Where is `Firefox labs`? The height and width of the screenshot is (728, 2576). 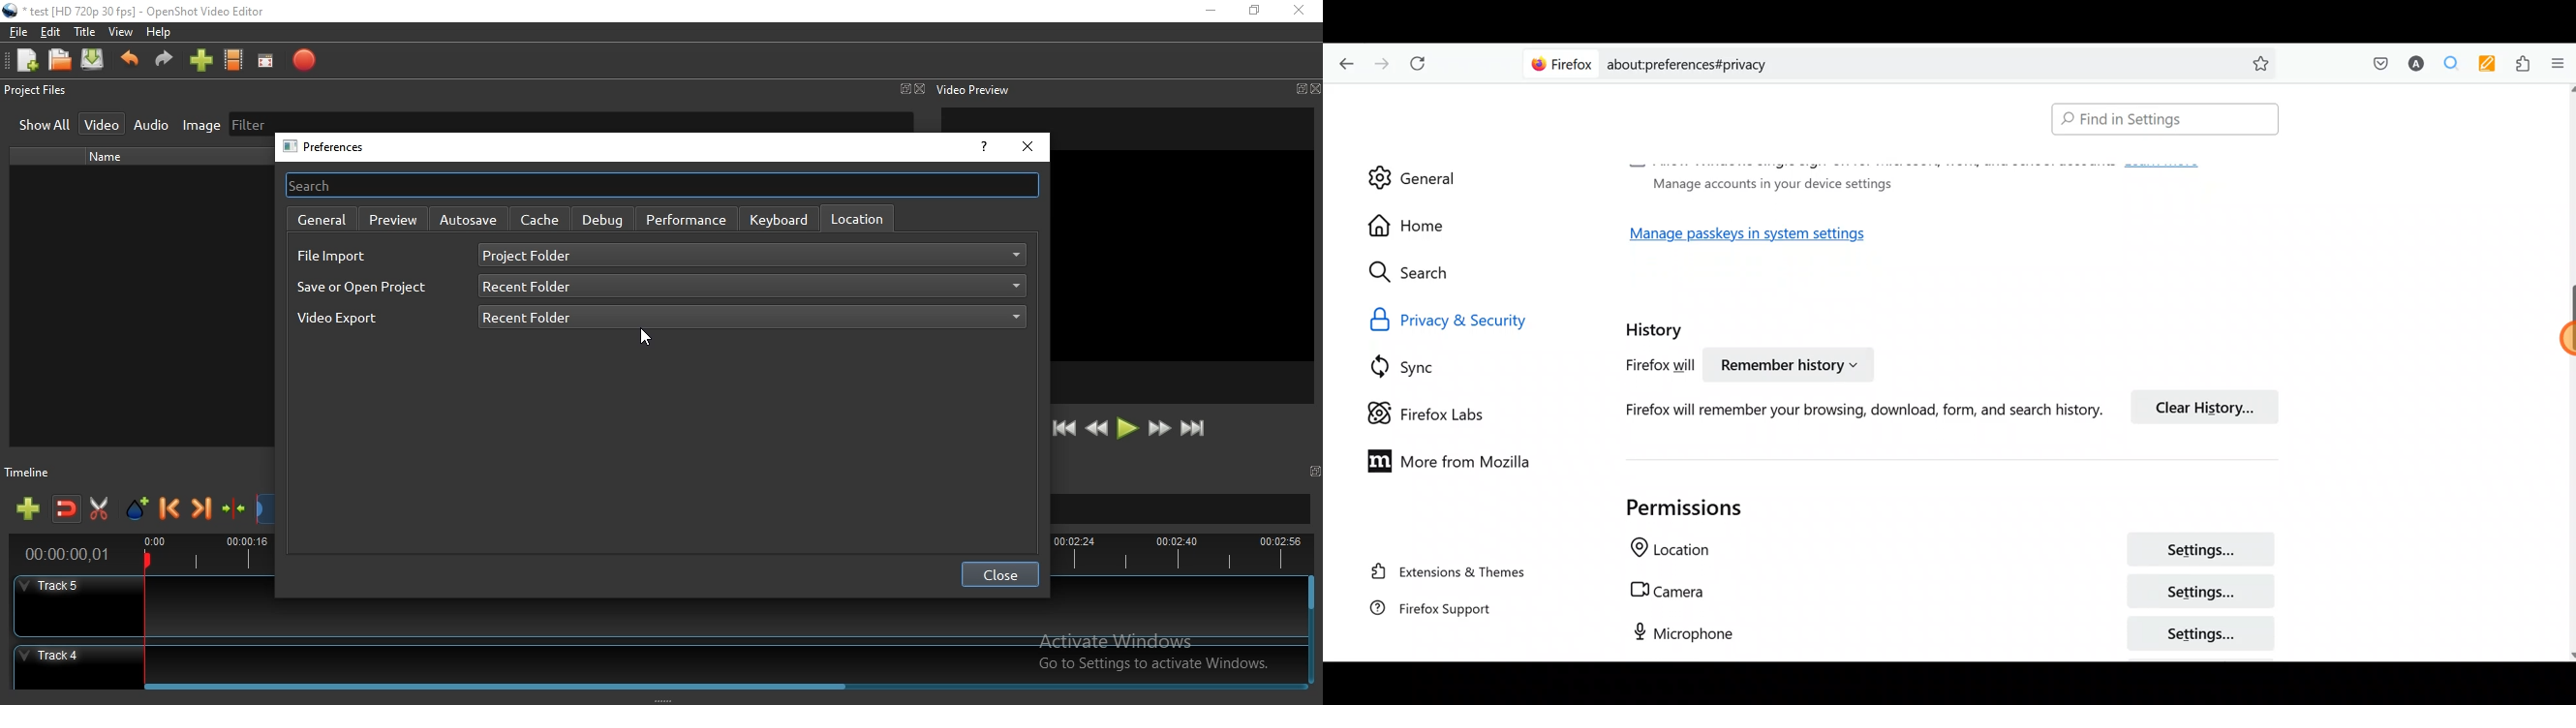
Firefox labs is located at coordinates (1437, 412).